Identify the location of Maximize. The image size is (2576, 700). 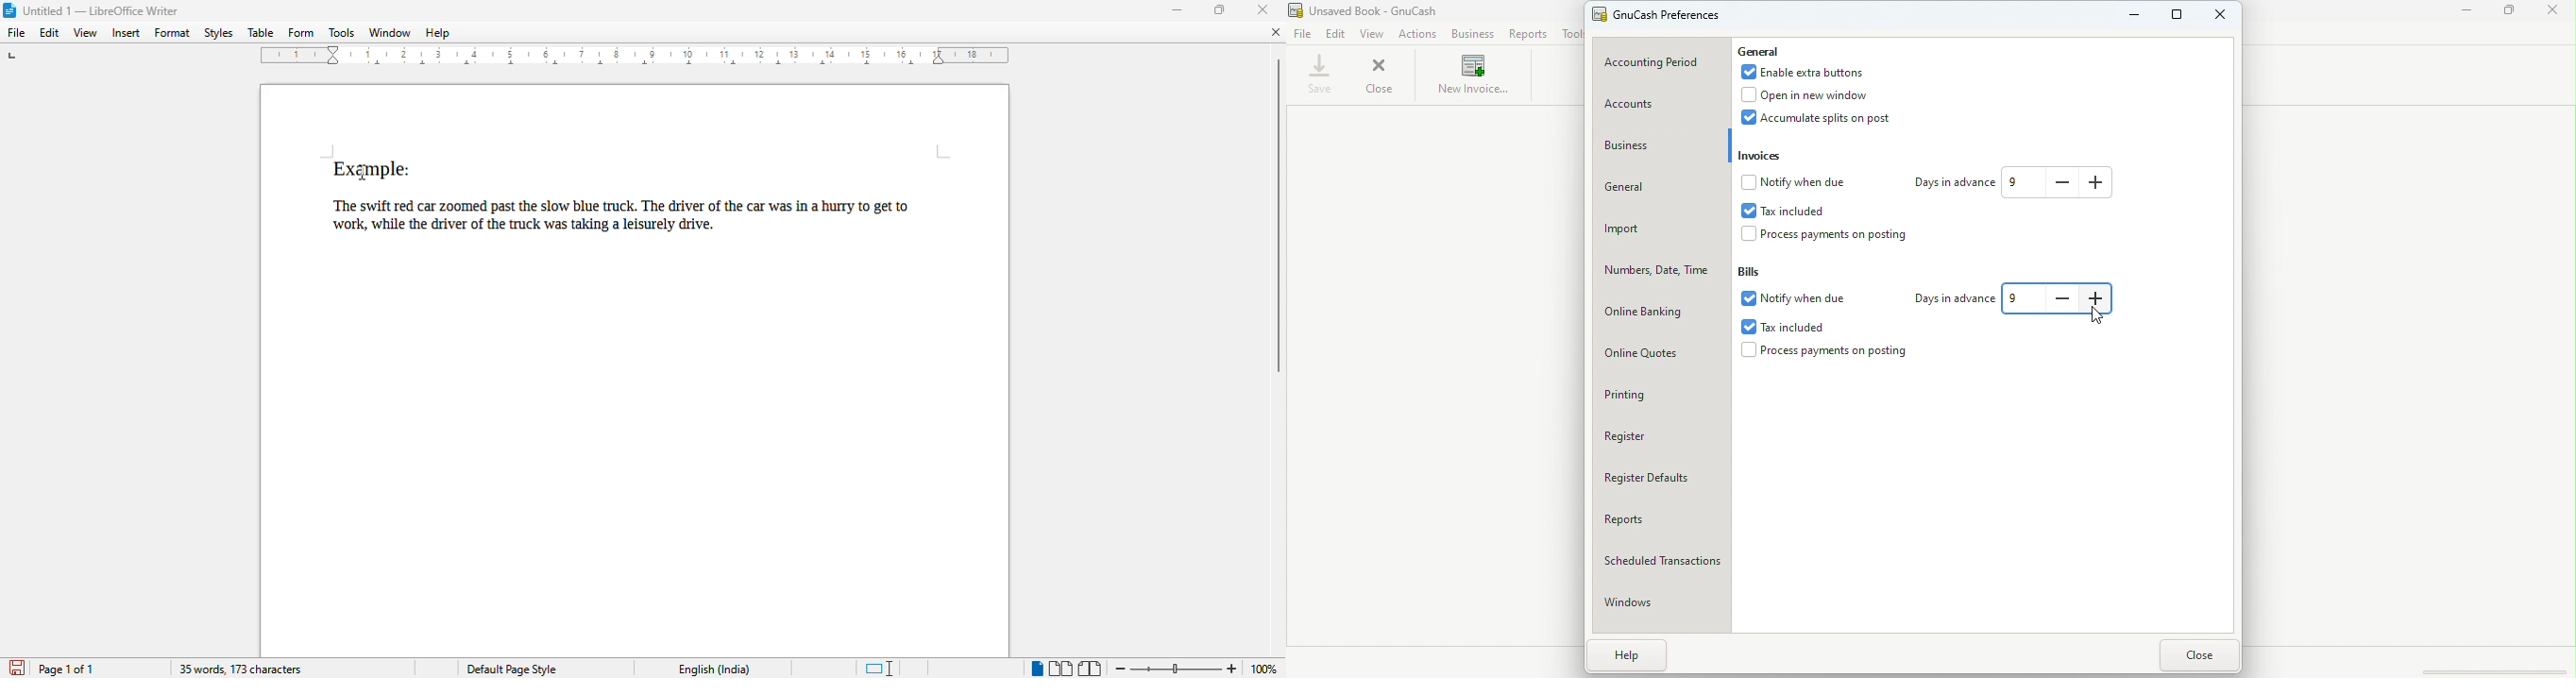
(2513, 14).